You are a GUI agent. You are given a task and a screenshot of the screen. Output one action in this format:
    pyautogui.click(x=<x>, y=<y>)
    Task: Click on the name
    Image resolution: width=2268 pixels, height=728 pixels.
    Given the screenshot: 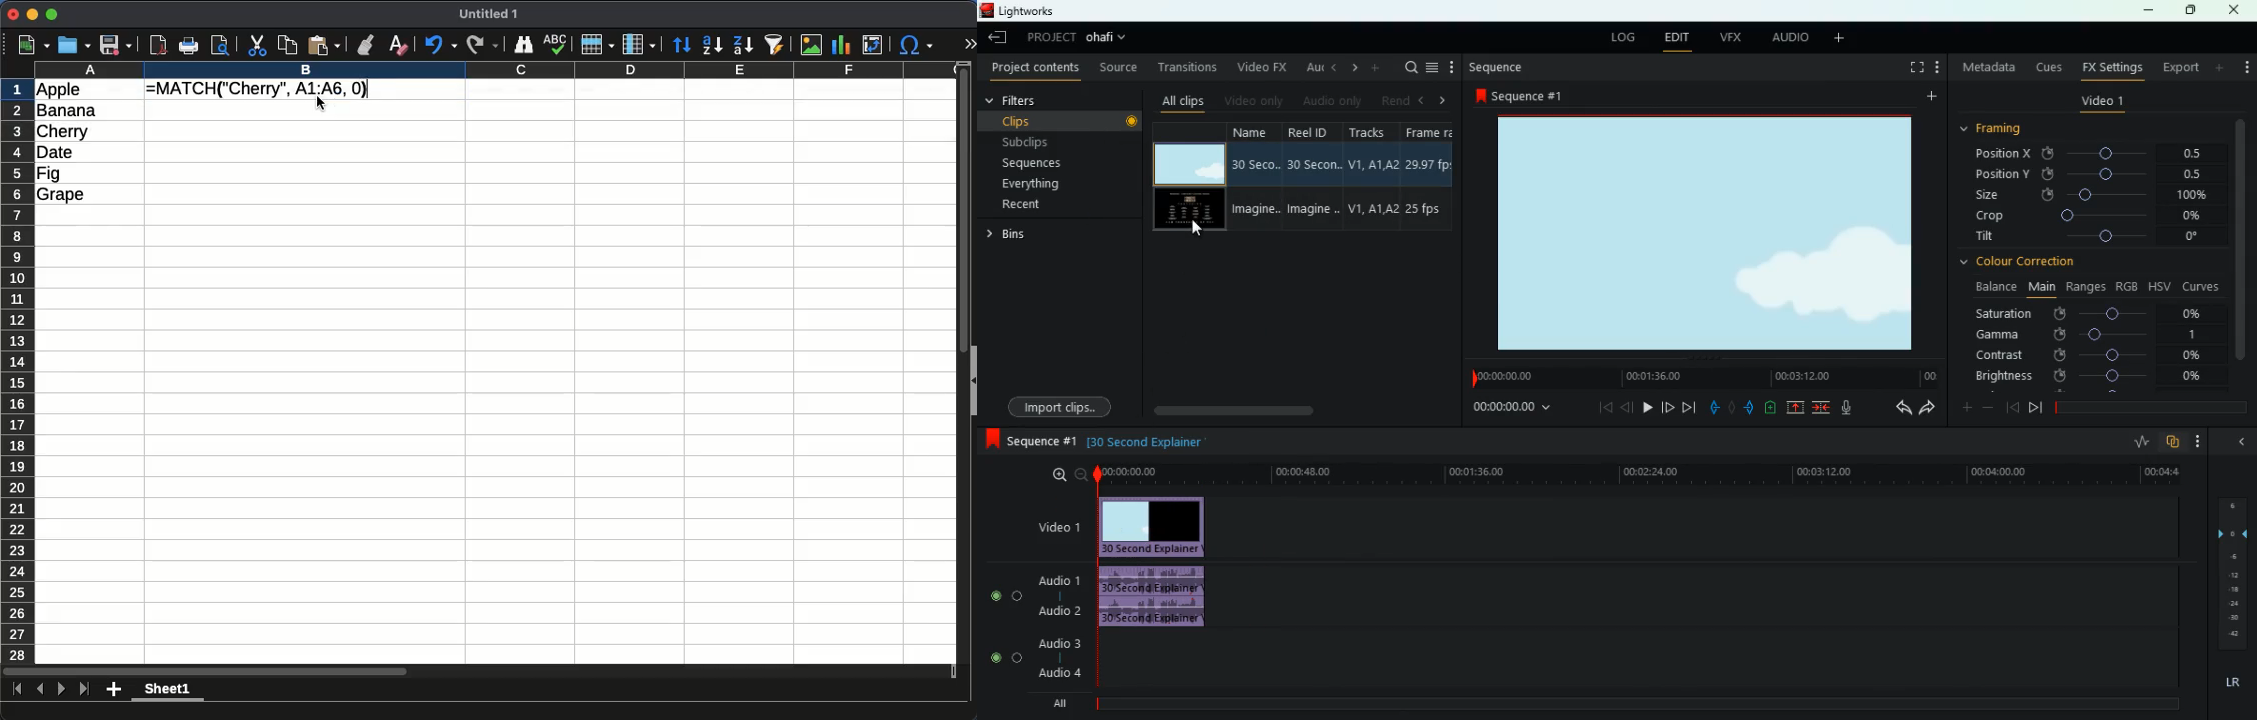 What is the action you would take?
    pyautogui.click(x=1256, y=178)
    